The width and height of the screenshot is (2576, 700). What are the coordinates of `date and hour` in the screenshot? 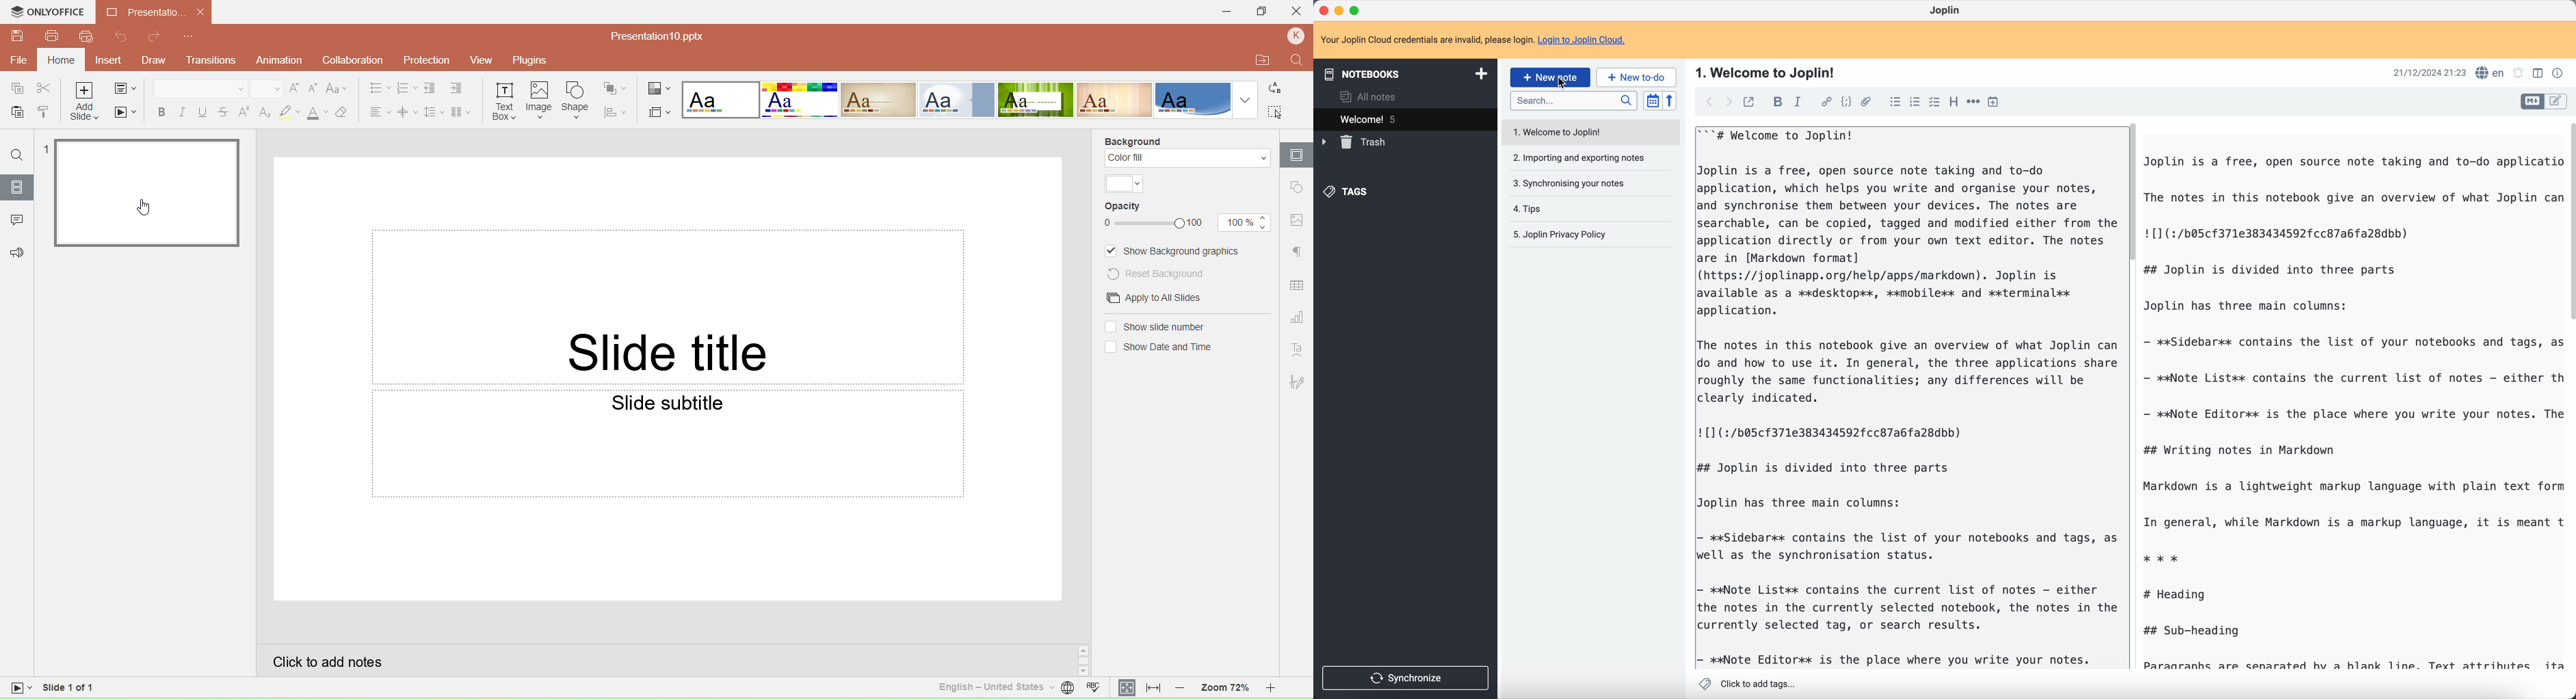 It's located at (2430, 73).